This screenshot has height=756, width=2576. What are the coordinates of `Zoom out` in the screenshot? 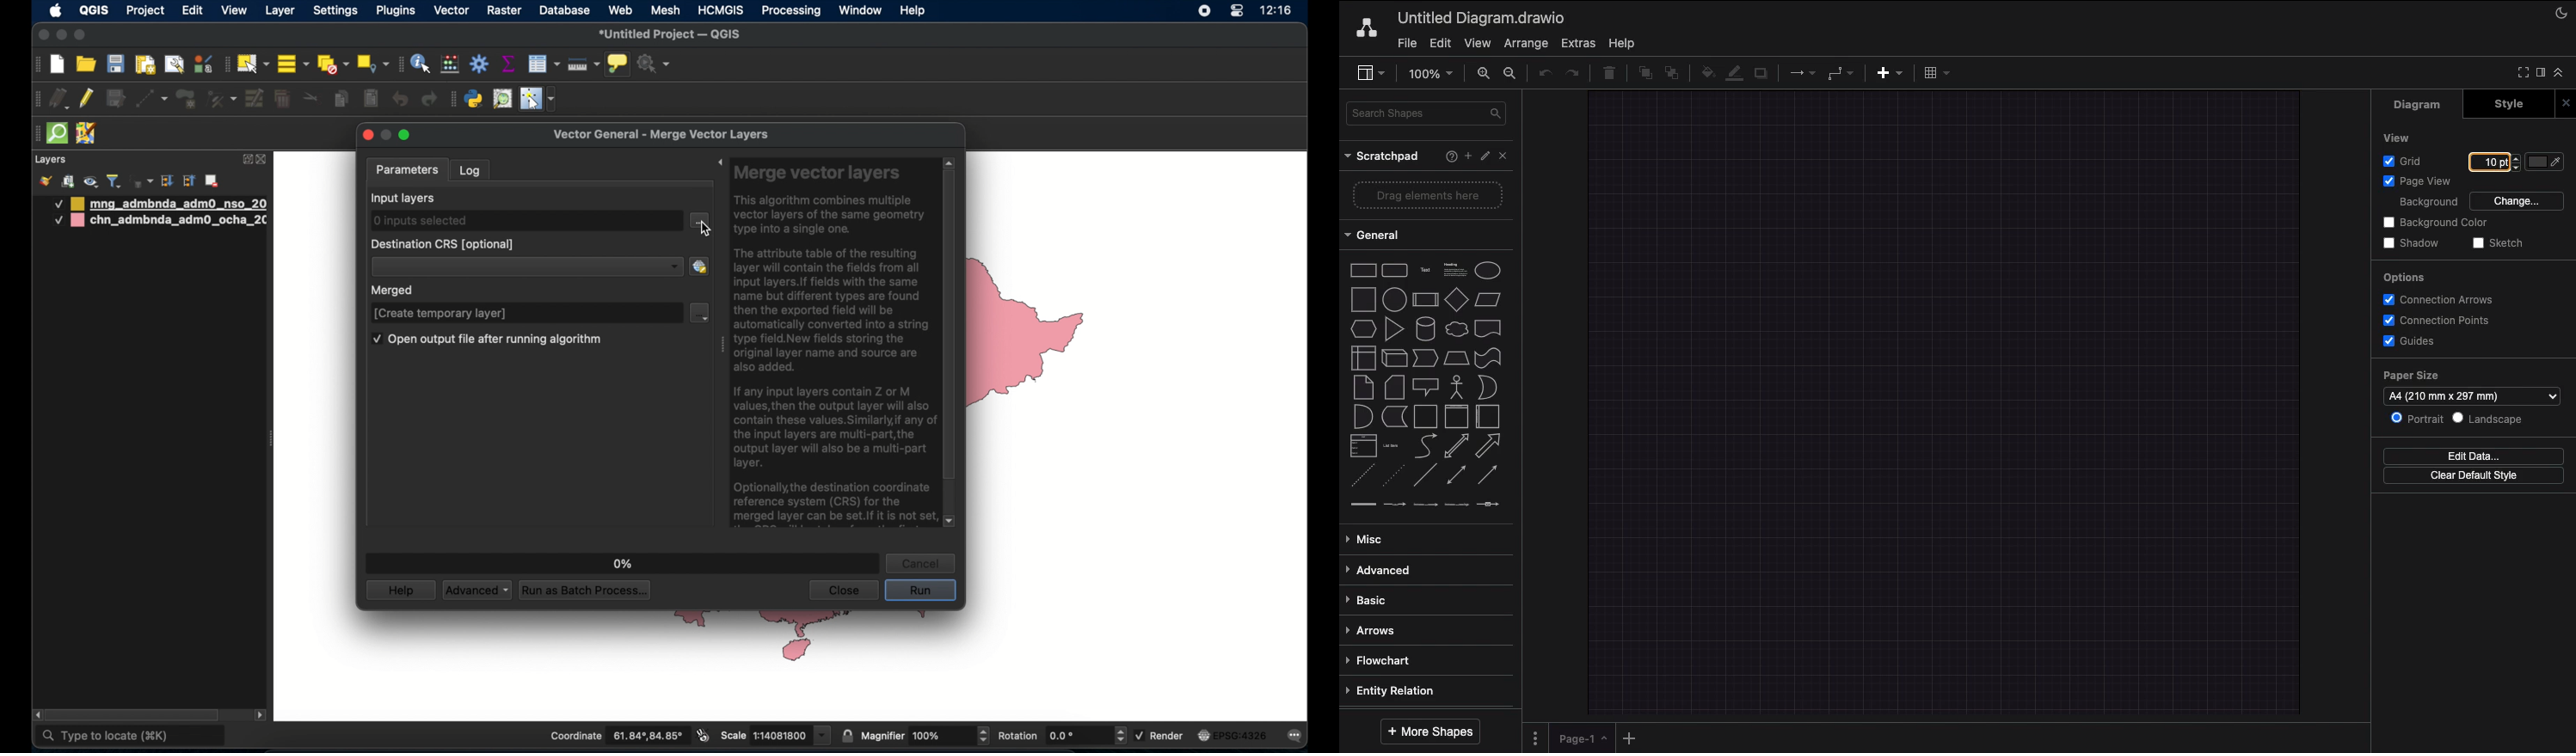 It's located at (1512, 75).